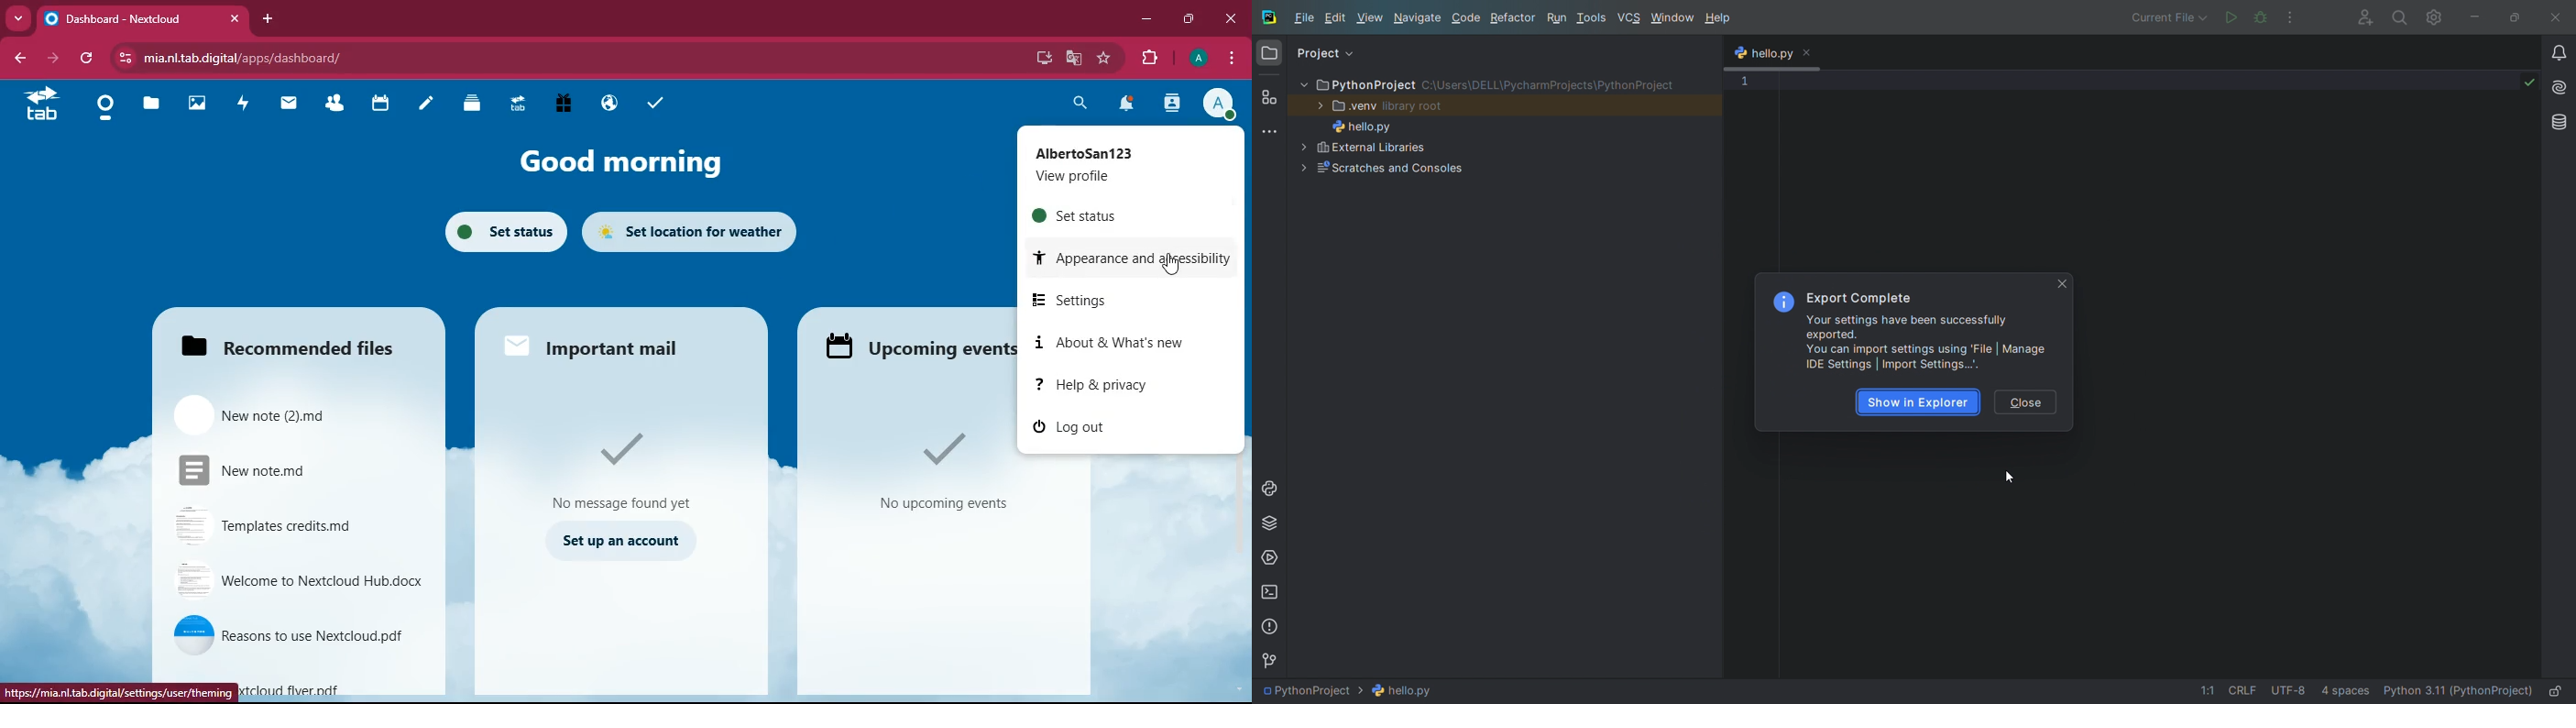  I want to click on notifications, so click(1125, 104).